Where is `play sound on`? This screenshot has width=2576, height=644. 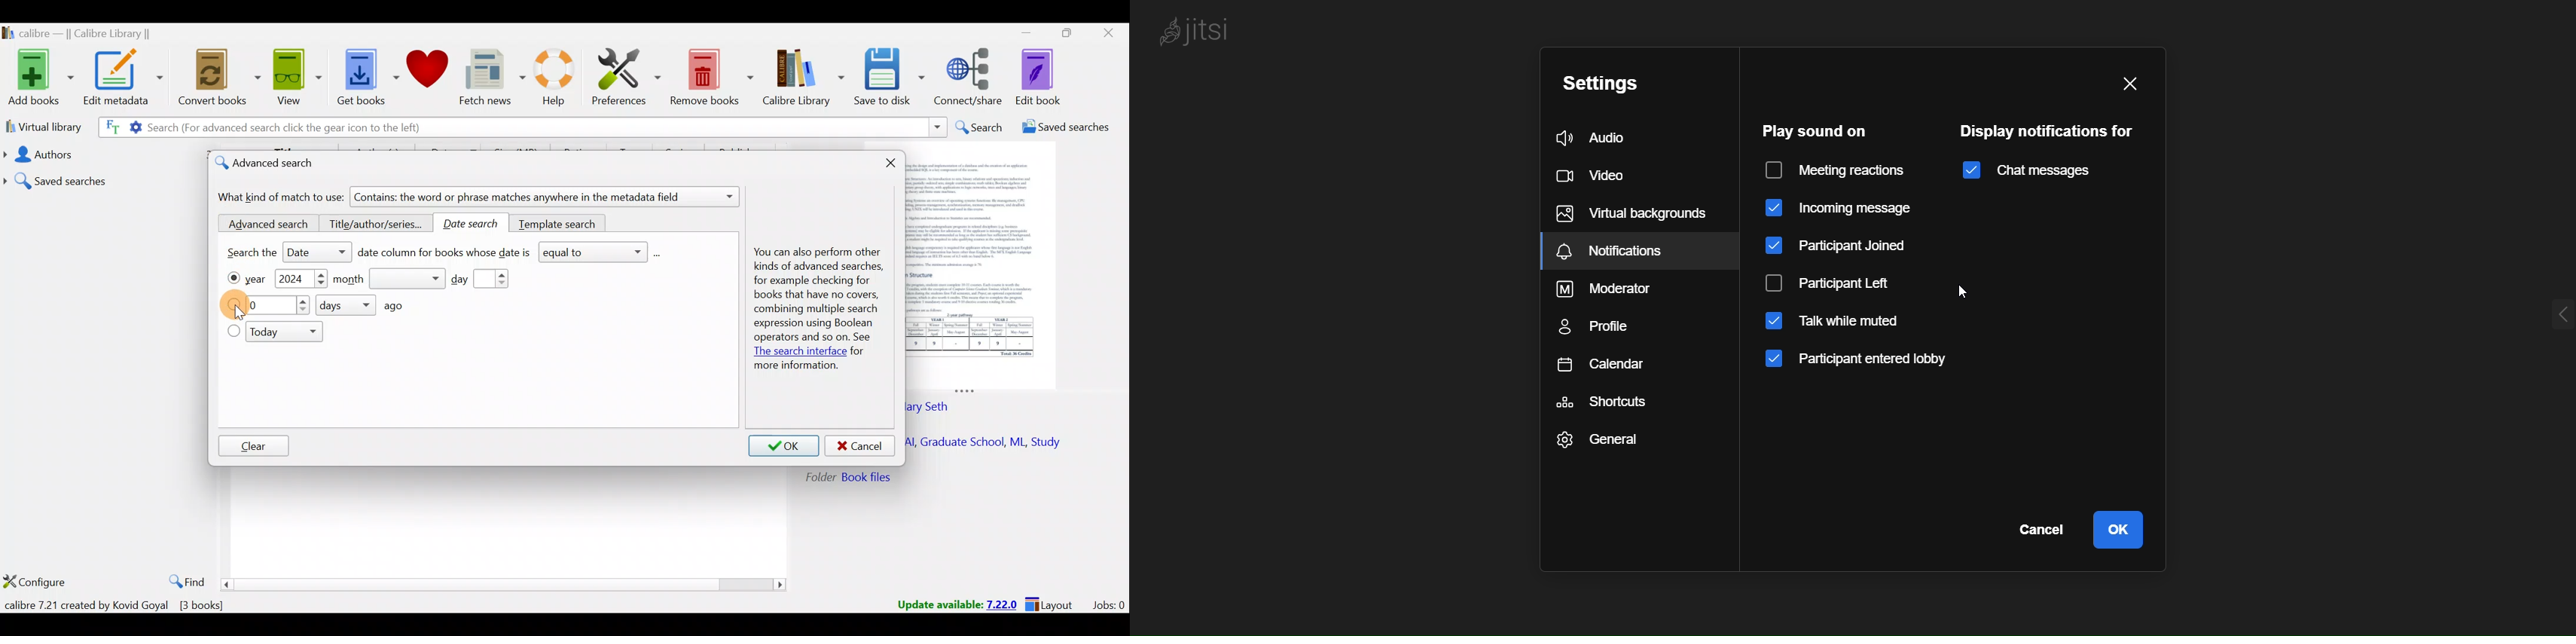
play sound on is located at coordinates (1815, 131).